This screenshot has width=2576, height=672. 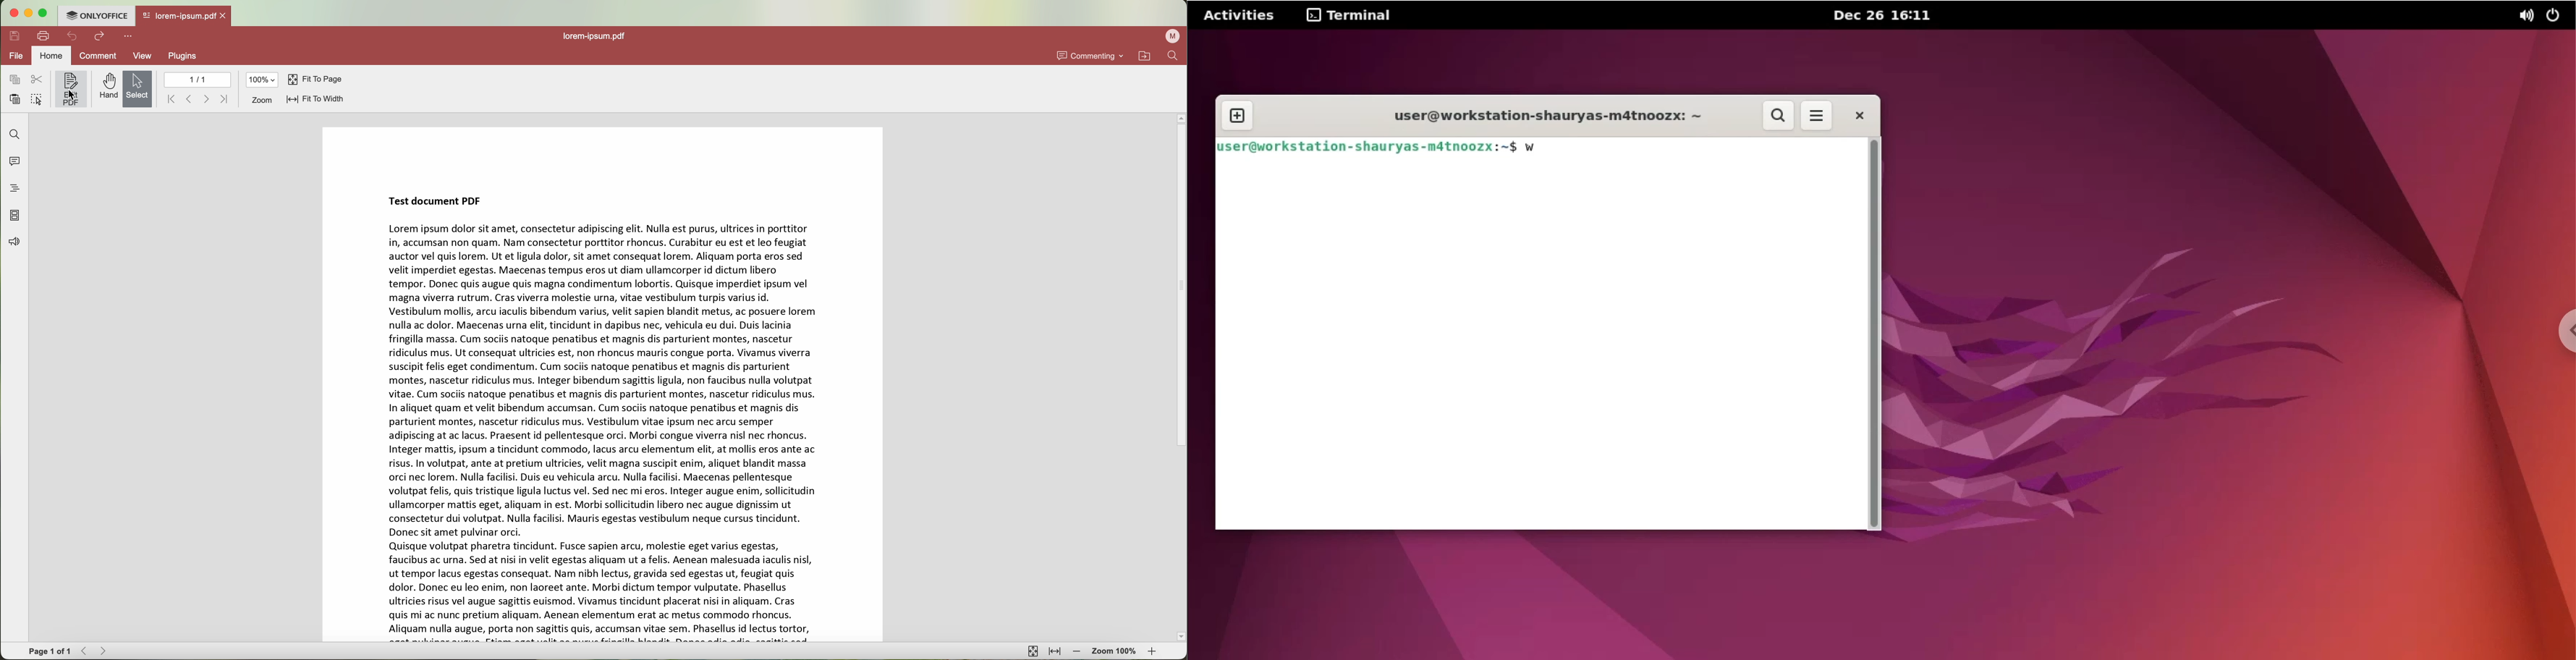 I want to click on select all, so click(x=36, y=99).